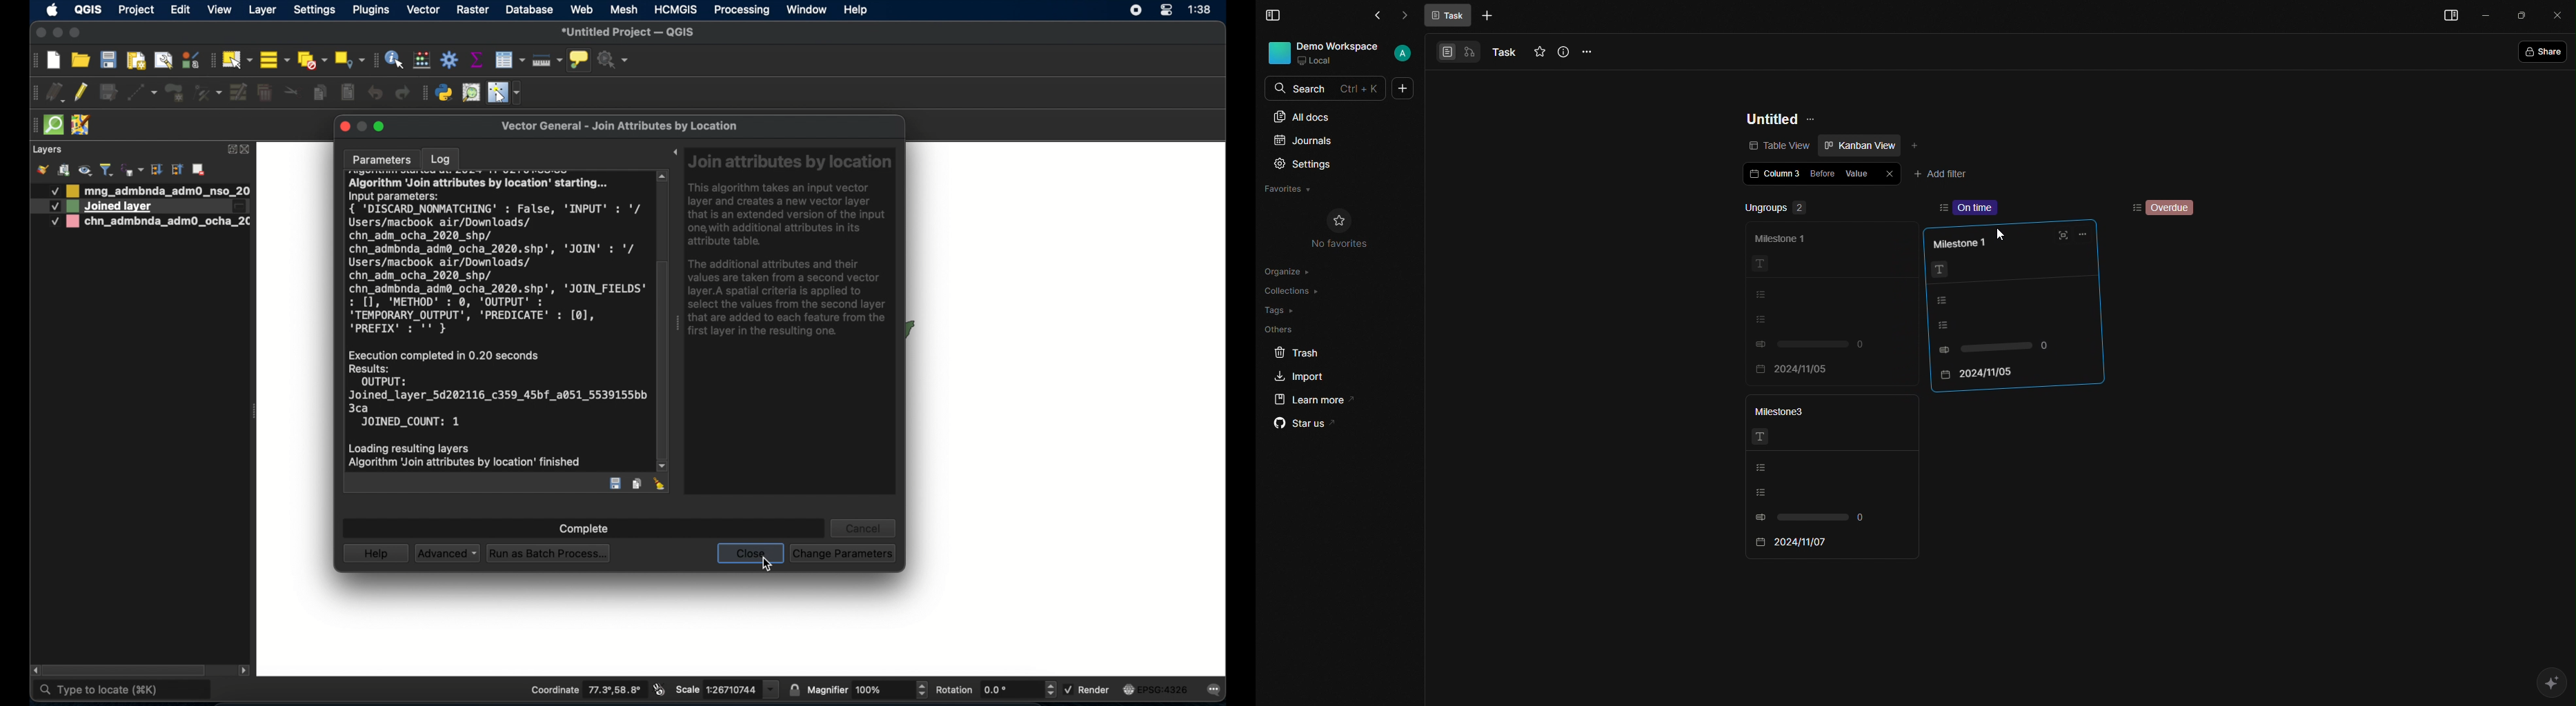  I want to click on Menu Bar, so click(1274, 14).